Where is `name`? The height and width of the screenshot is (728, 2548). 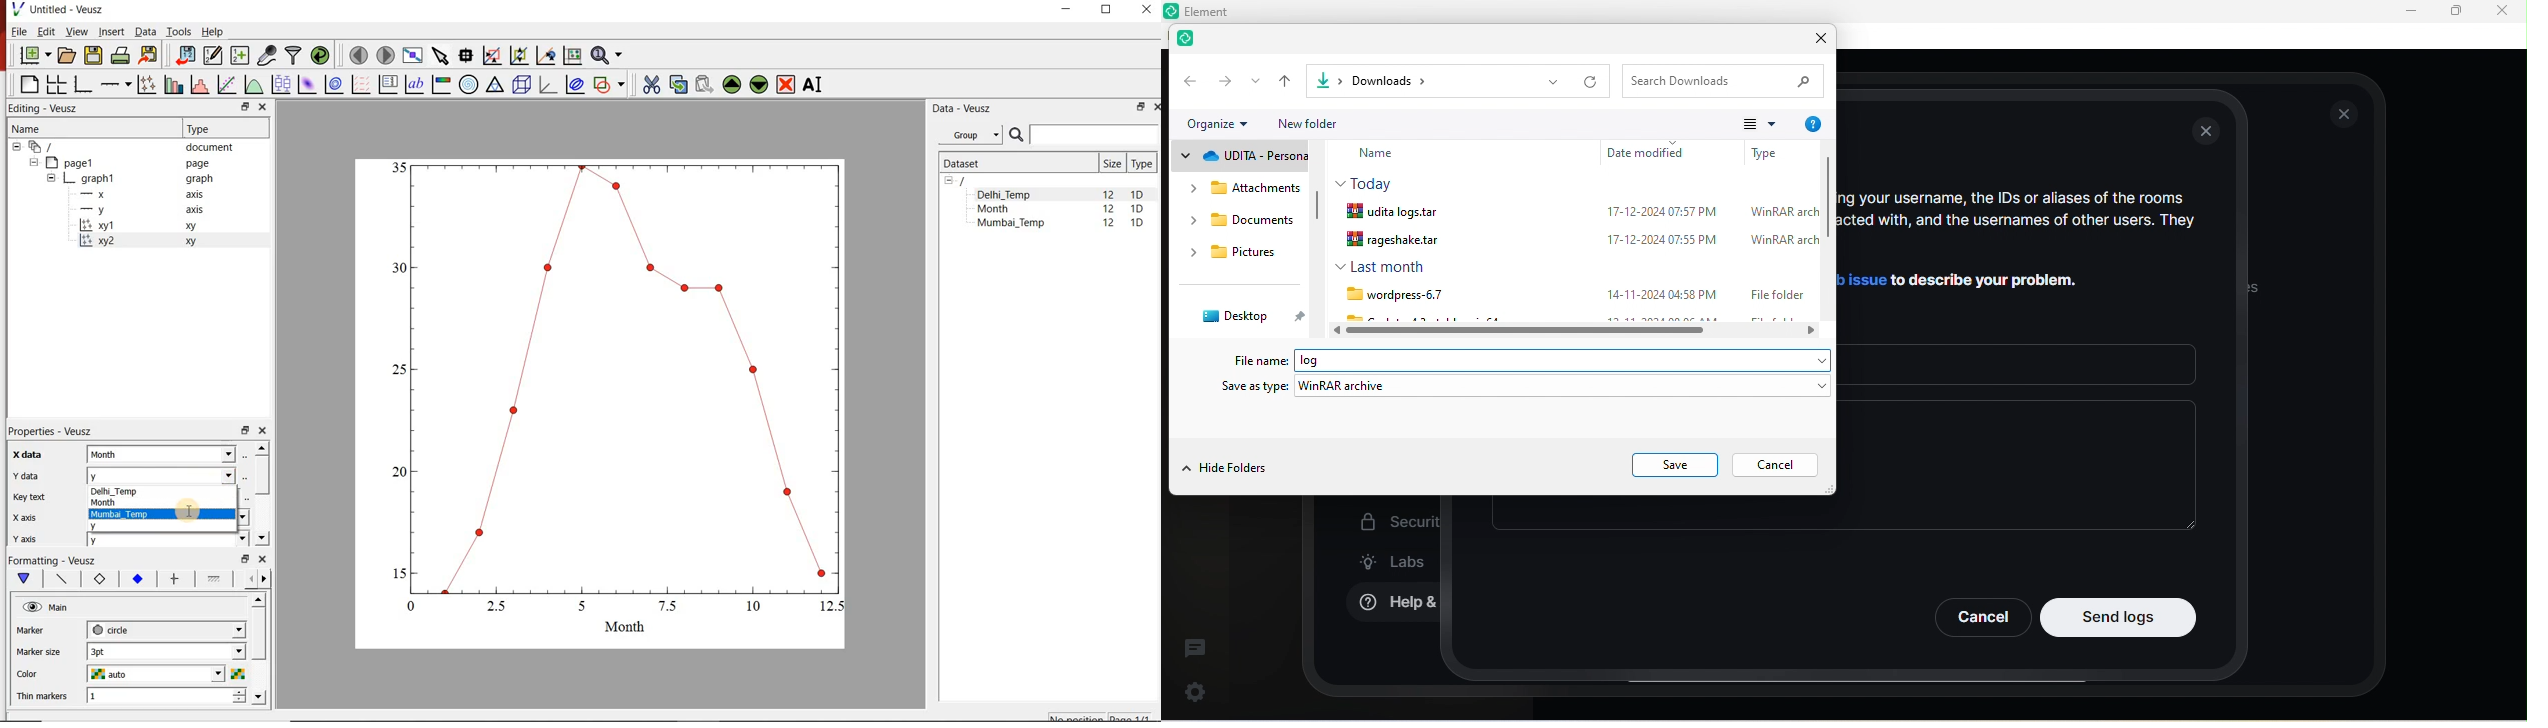
name is located at coordinates (1391, 154).